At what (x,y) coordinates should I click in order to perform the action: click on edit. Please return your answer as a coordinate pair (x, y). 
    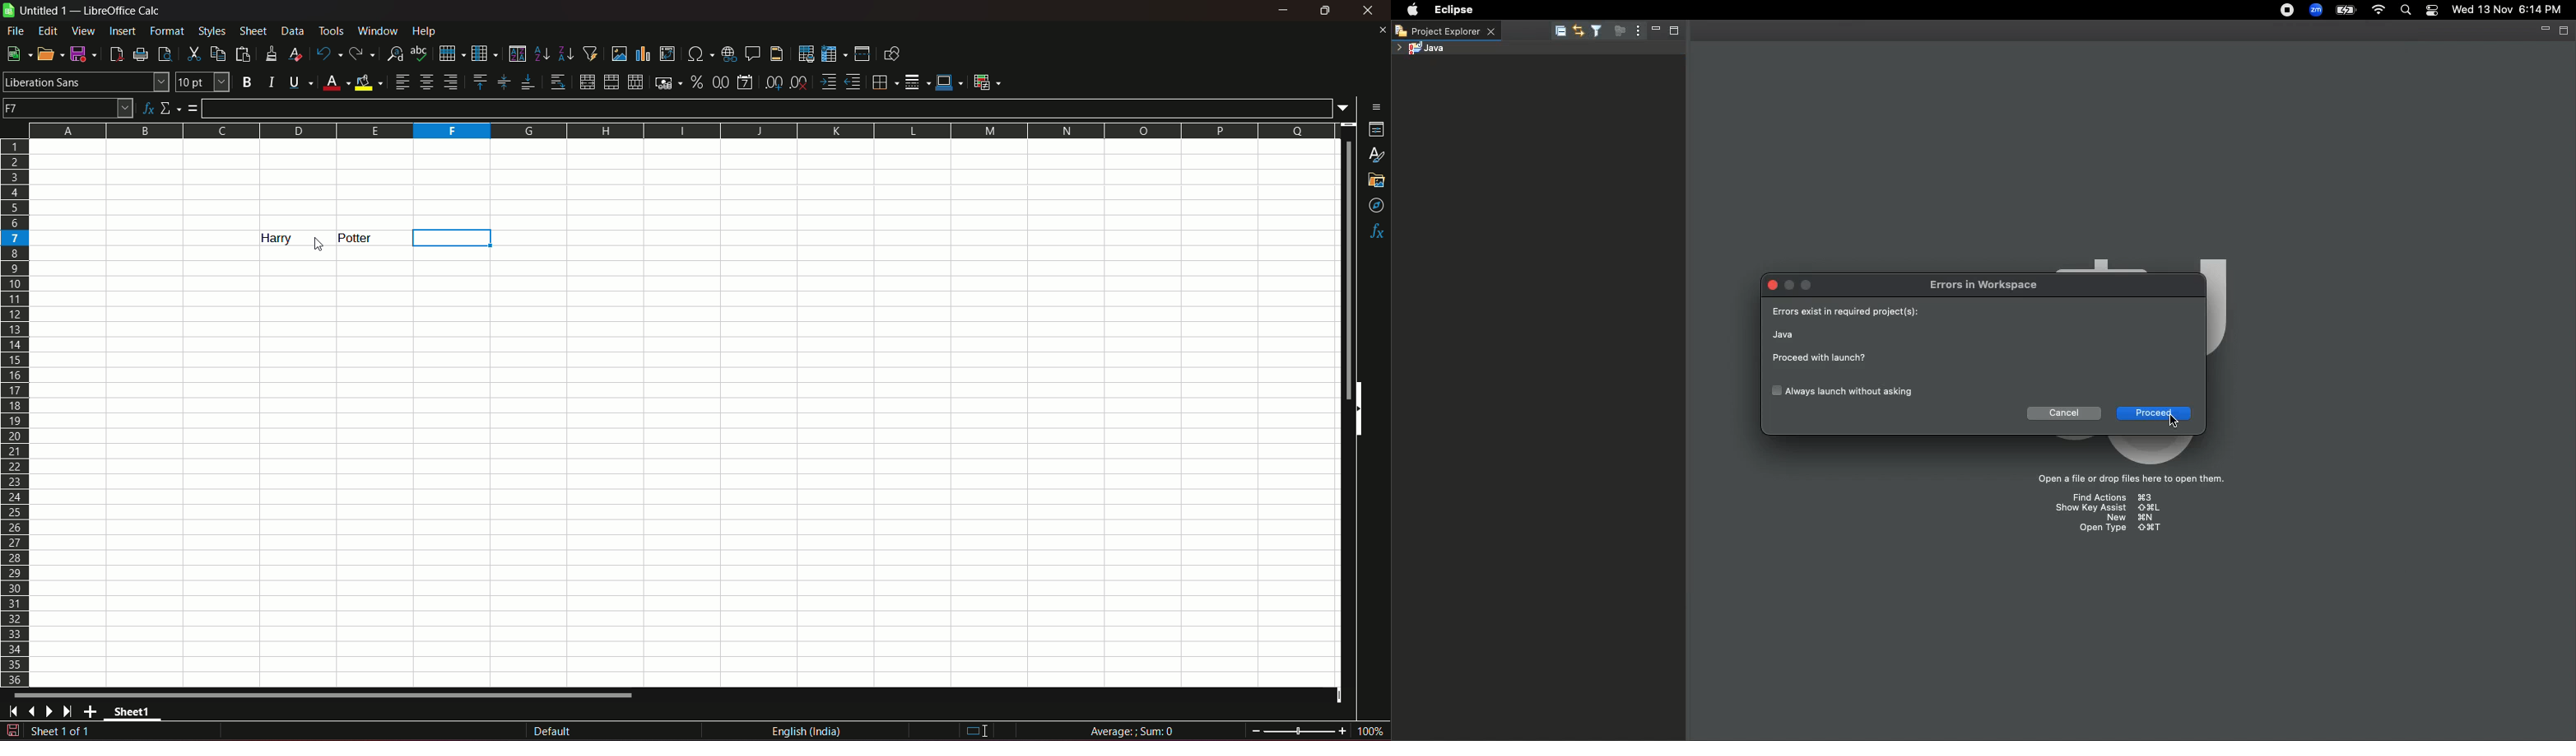
    Looking at the image, I should click on (49, 30).